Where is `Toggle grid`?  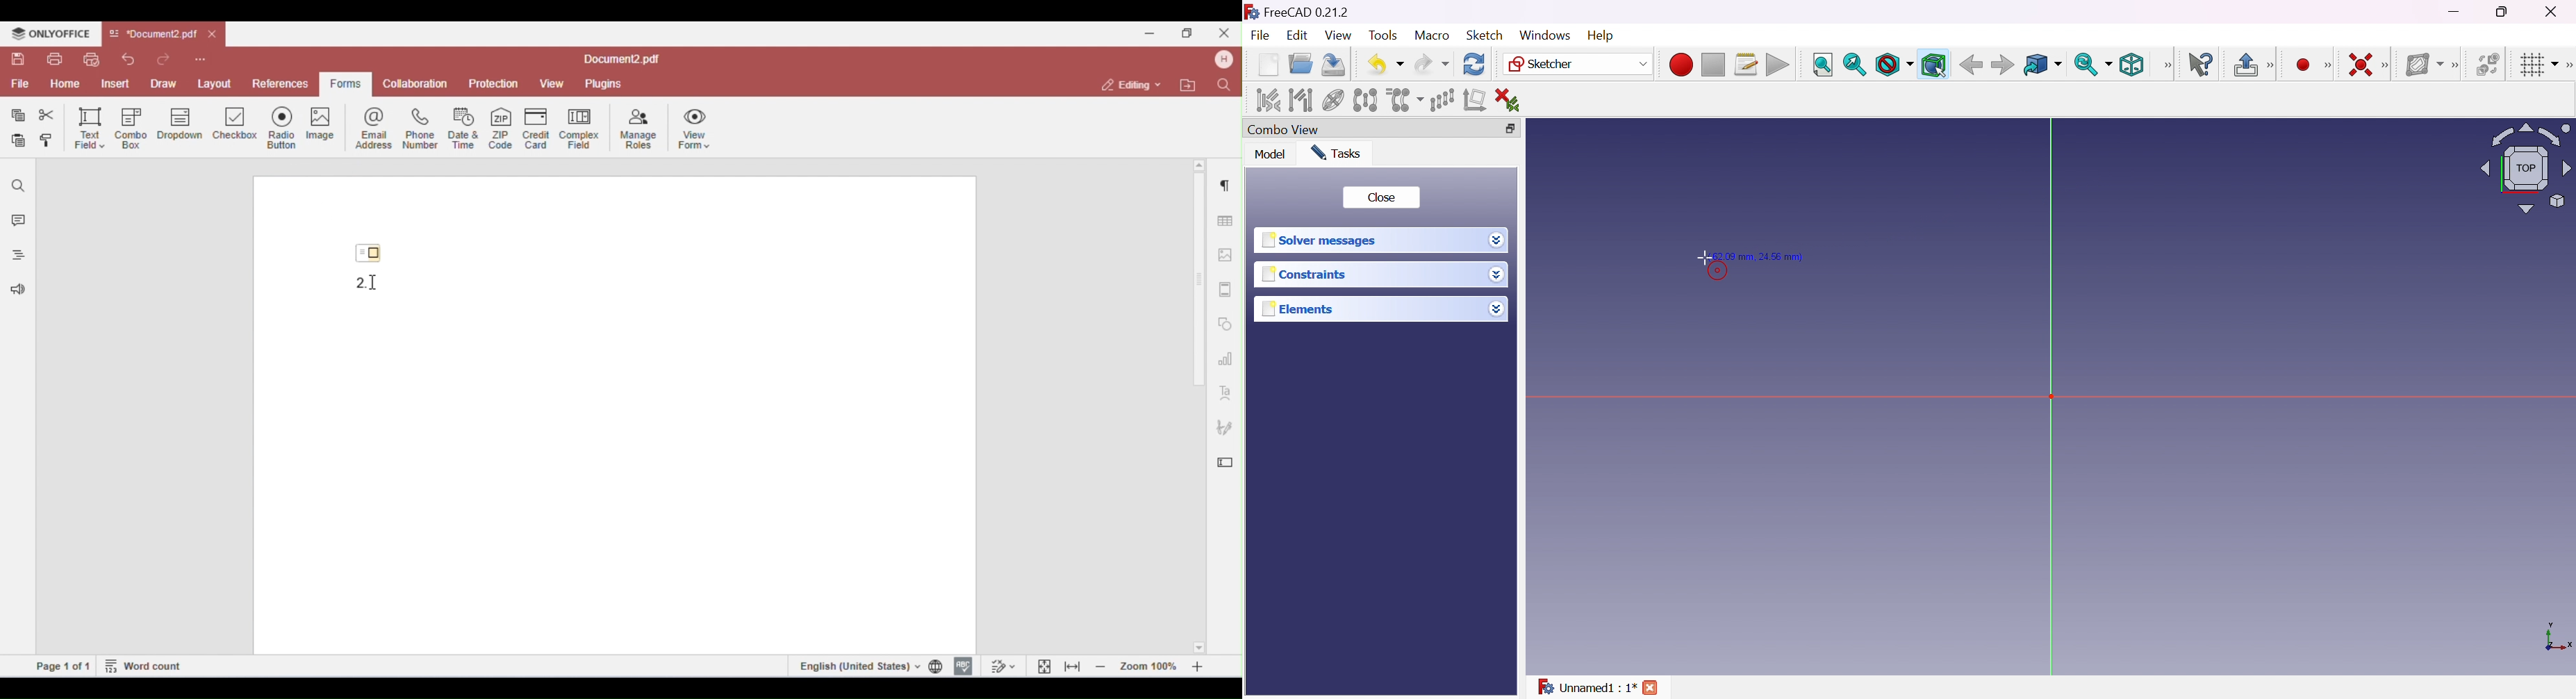 Toggle grid is located at coordinates (2537, 64).